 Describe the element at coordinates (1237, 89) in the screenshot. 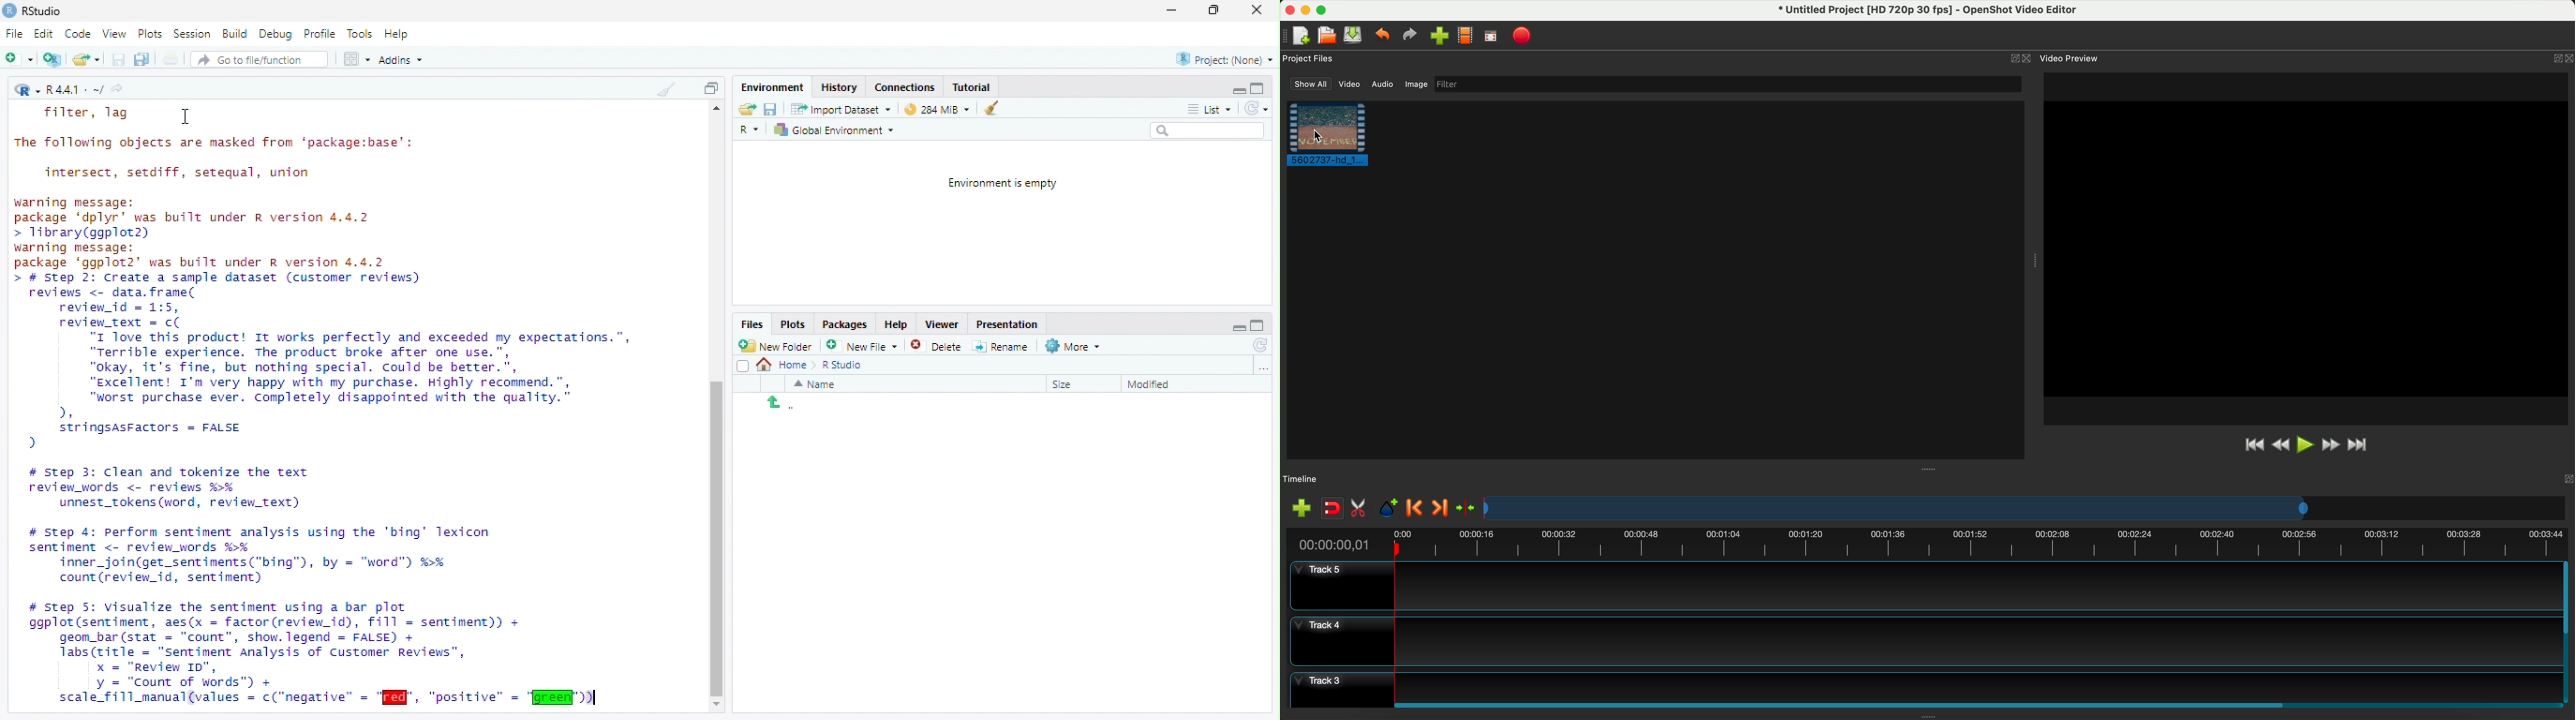

I see `Minimize` at that location.